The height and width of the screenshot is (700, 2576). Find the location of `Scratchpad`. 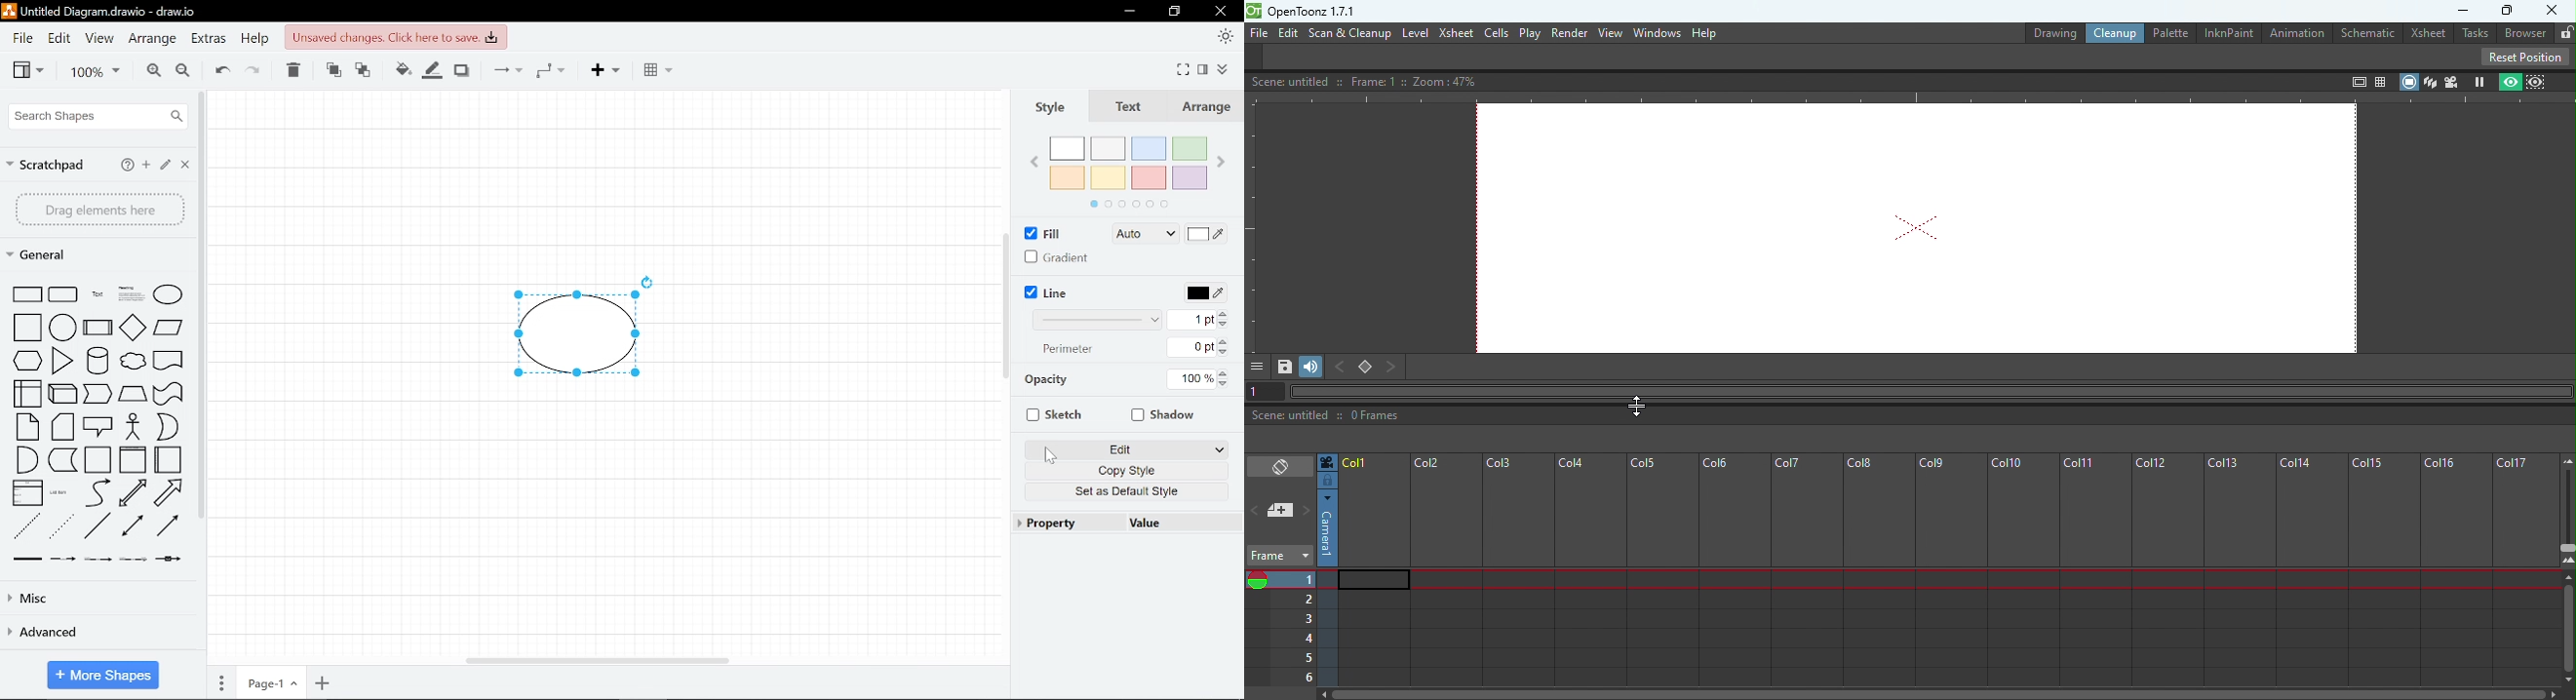

Scratchpad is located at coordinates (46, 164).